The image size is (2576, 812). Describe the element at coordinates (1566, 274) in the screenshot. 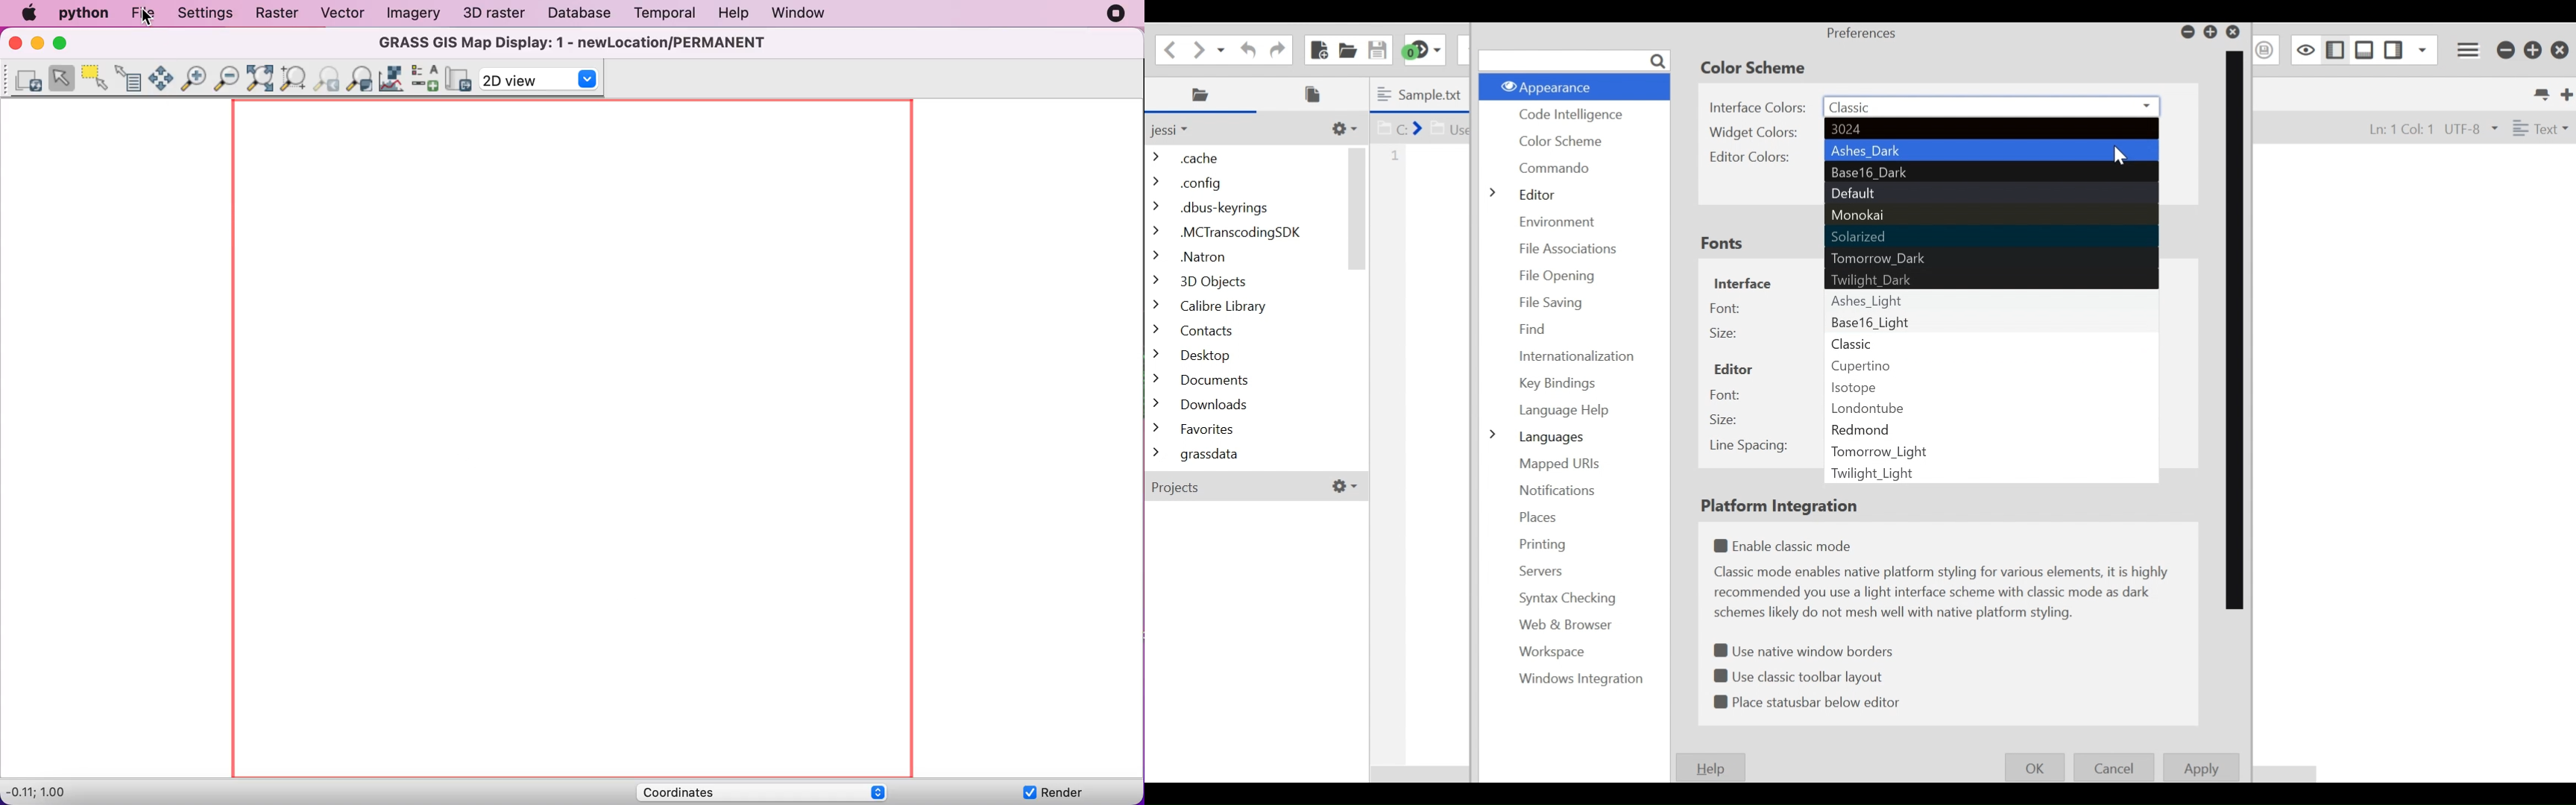

I see `File Opening` at that location.